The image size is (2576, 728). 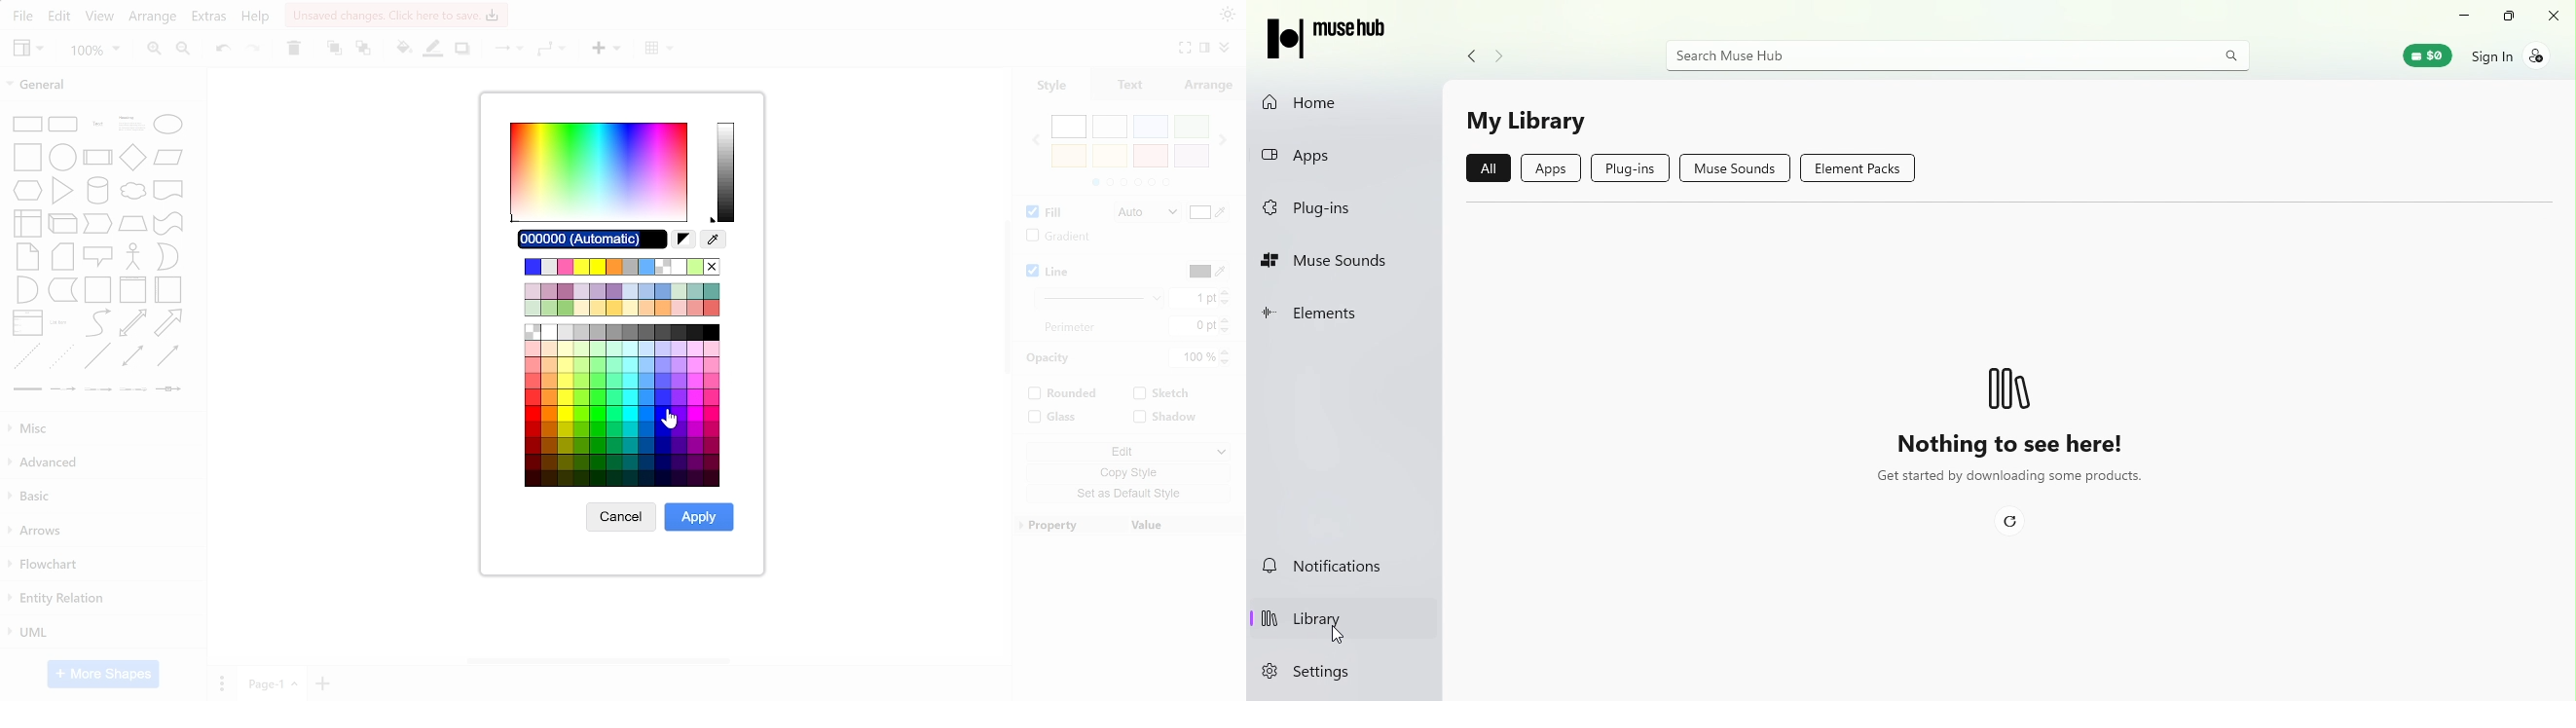 What do you see at coordinates (104, 674) in the screenshot?
I see `more shapes` at bounding box center [104, 674].